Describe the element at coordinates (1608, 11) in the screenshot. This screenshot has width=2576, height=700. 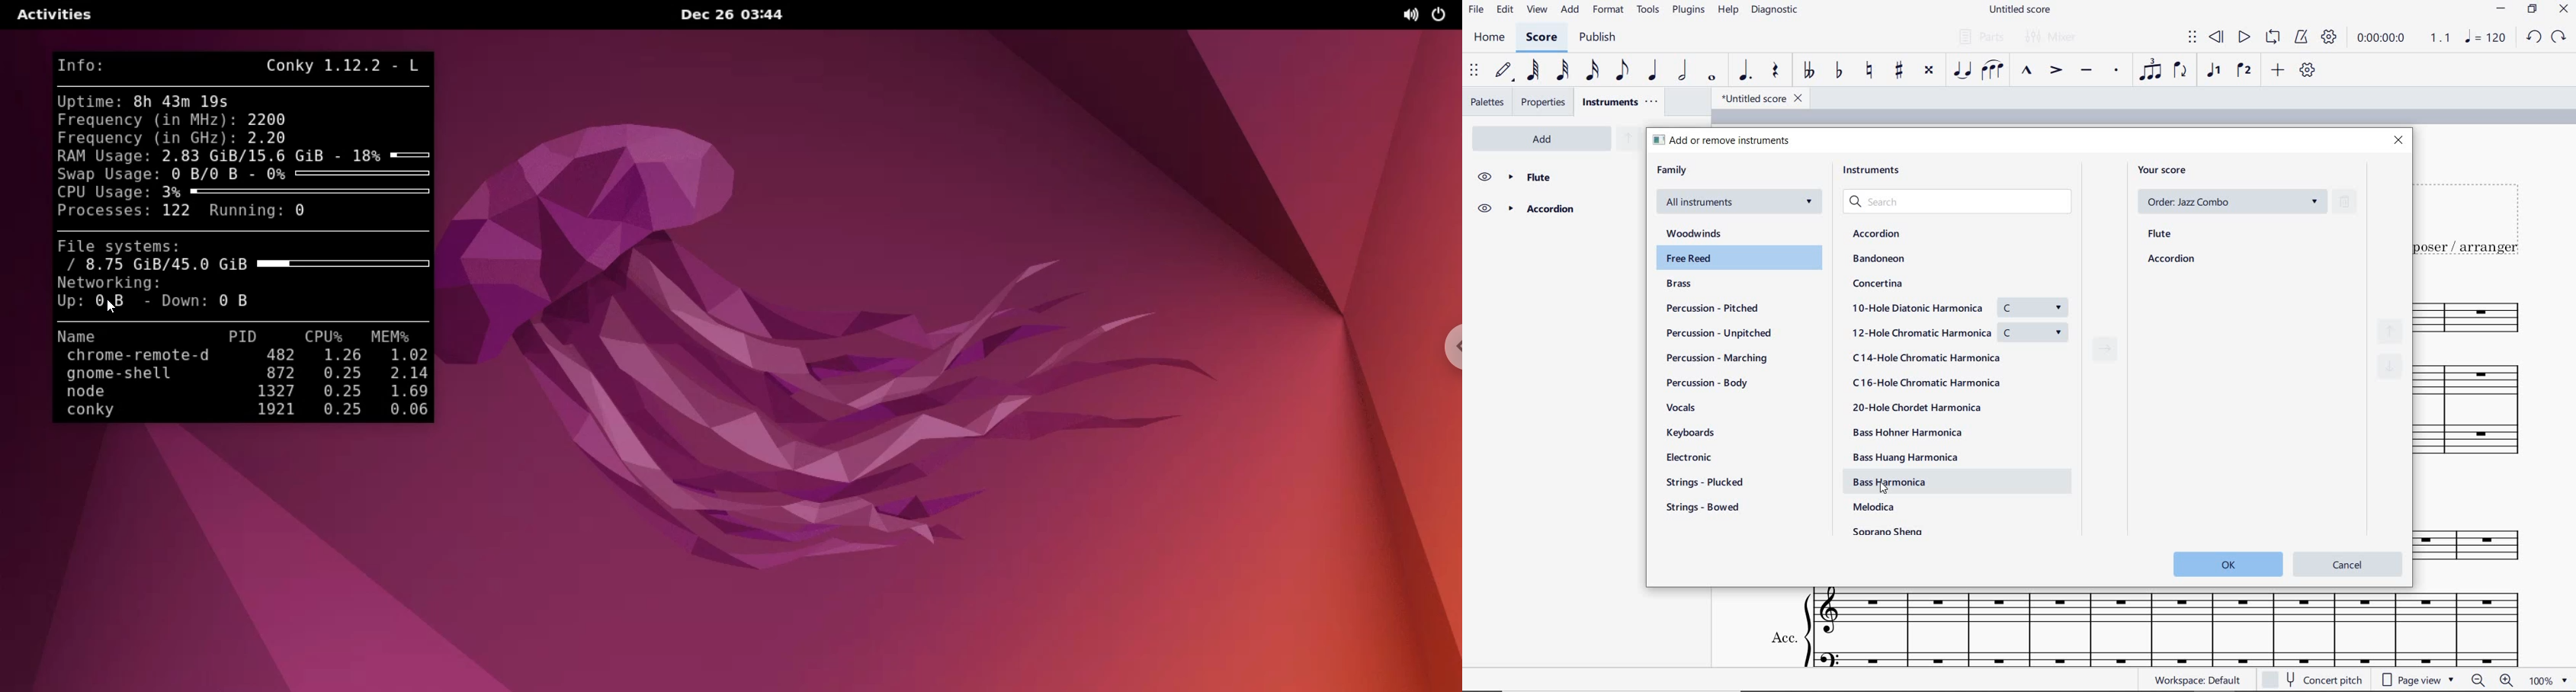
I see `FORMAT` at that location.